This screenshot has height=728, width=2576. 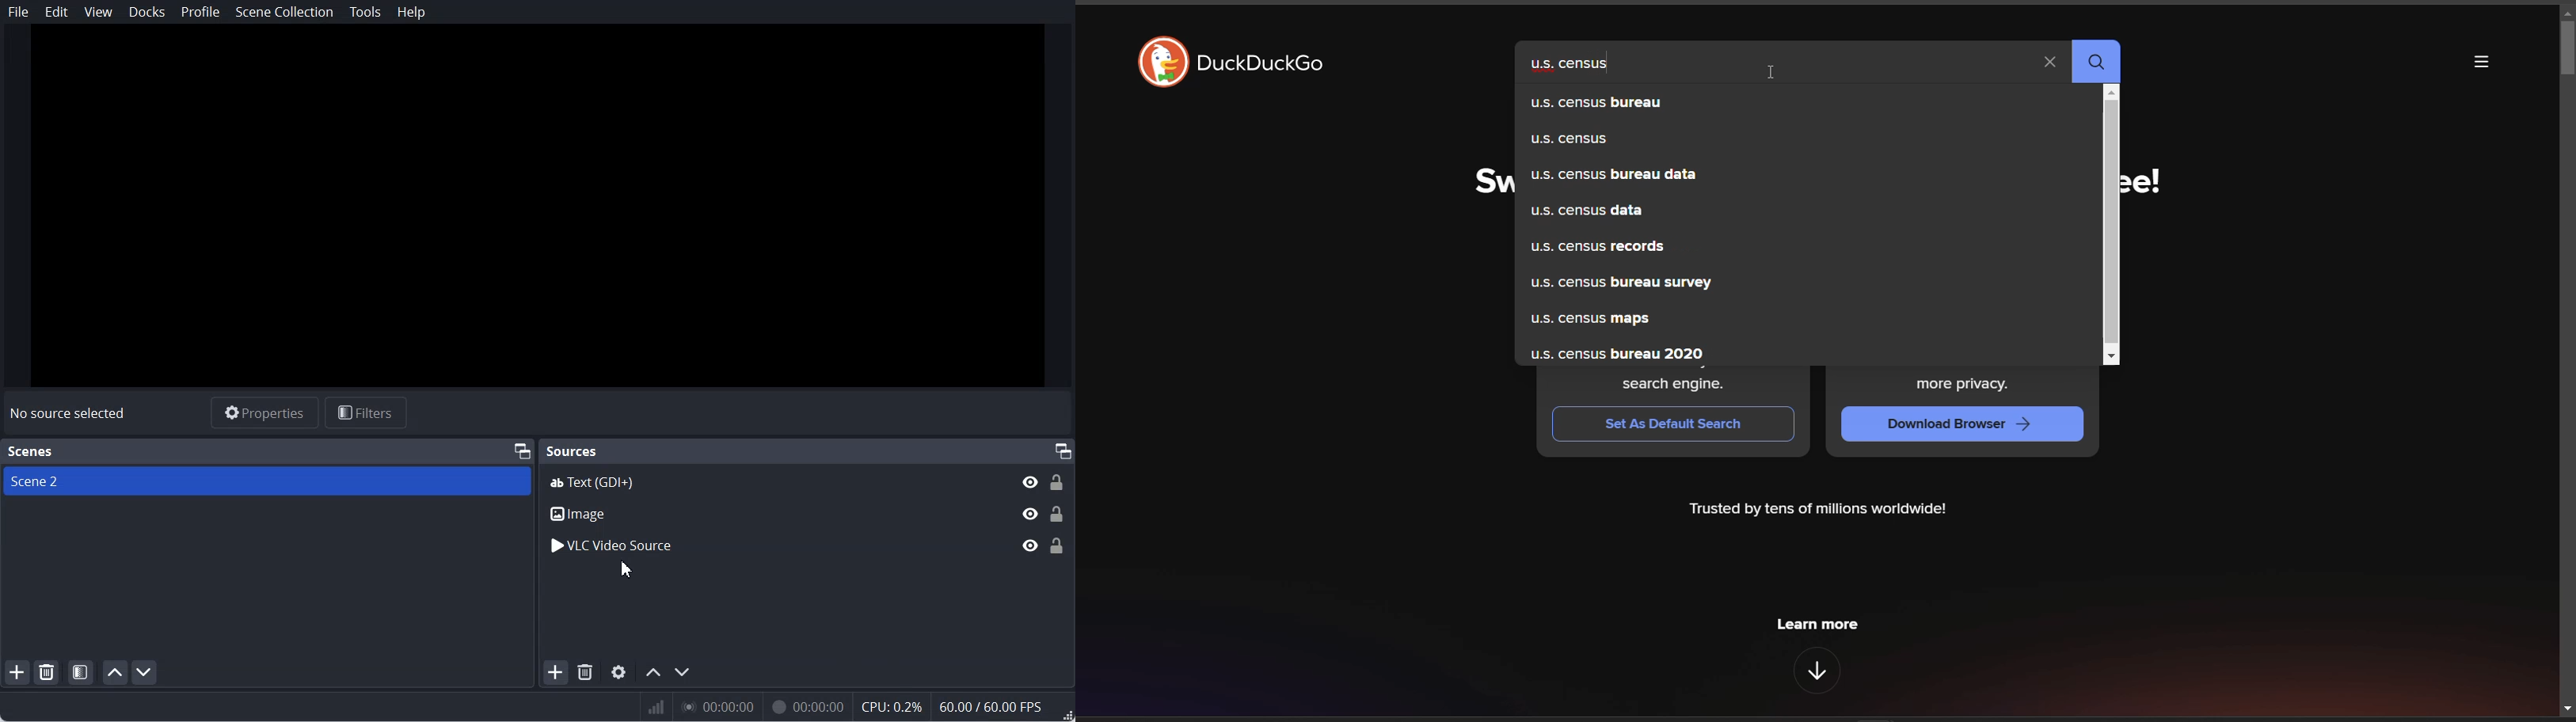 I want to click on Maximize, so click(x=1063, y=450).